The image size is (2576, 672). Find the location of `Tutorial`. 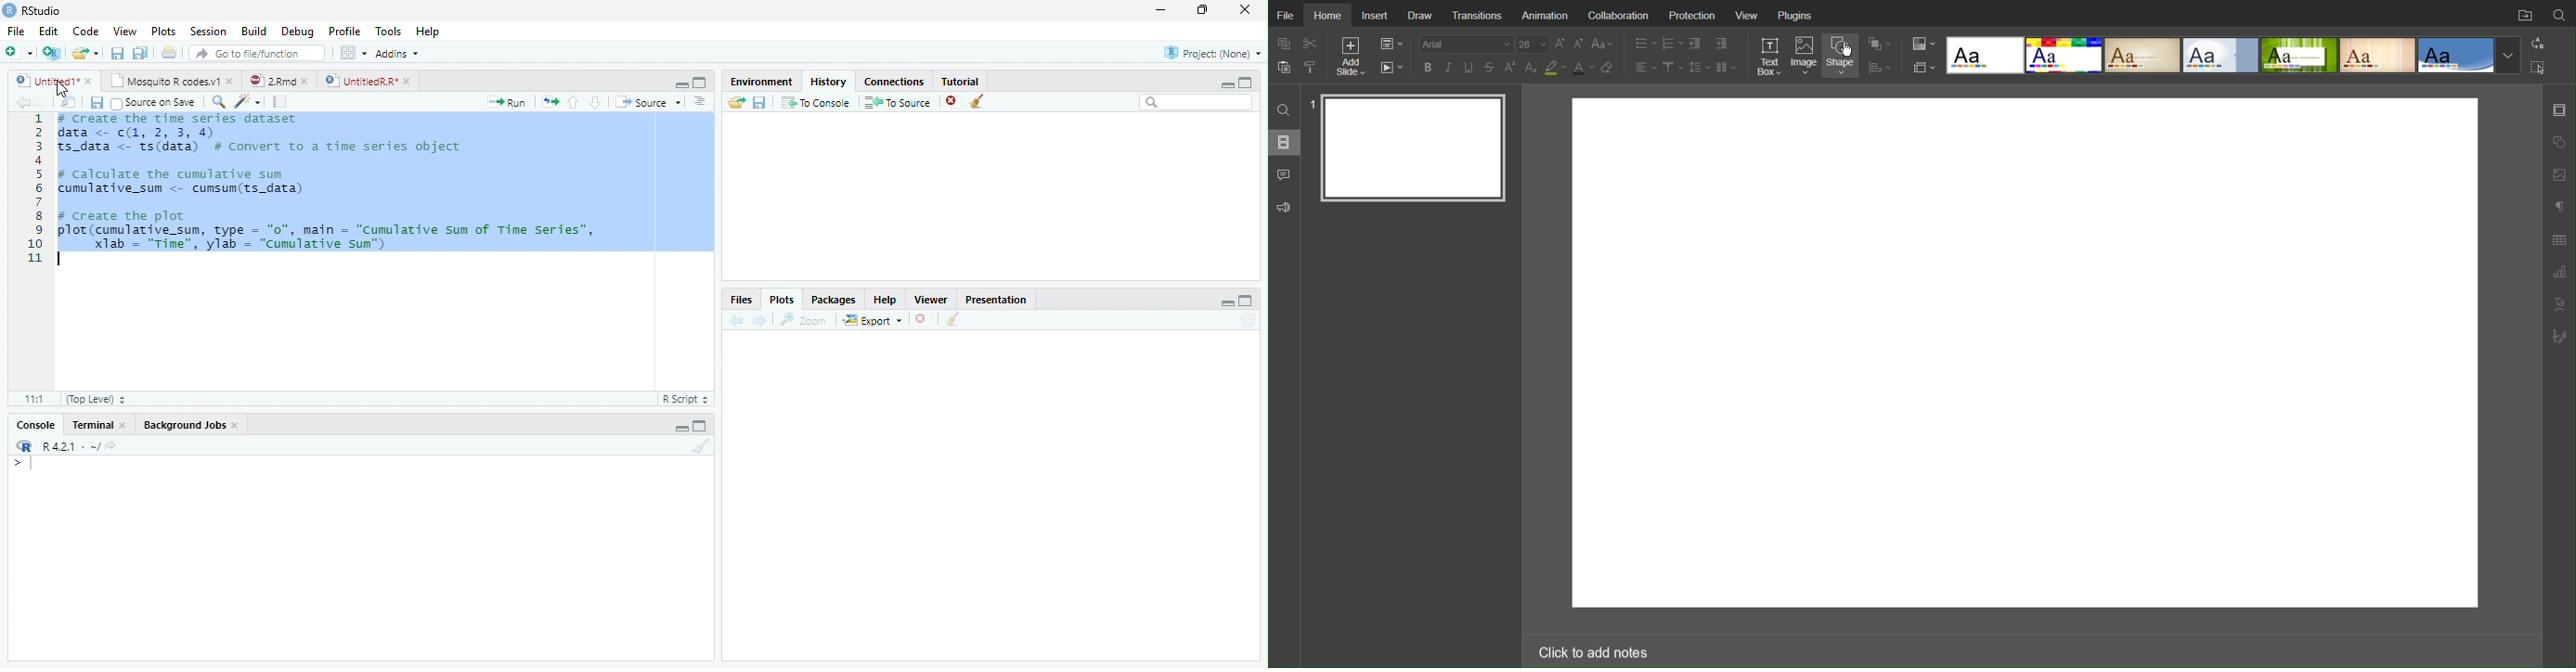

Tutorial is located at coordinates (962, 80).